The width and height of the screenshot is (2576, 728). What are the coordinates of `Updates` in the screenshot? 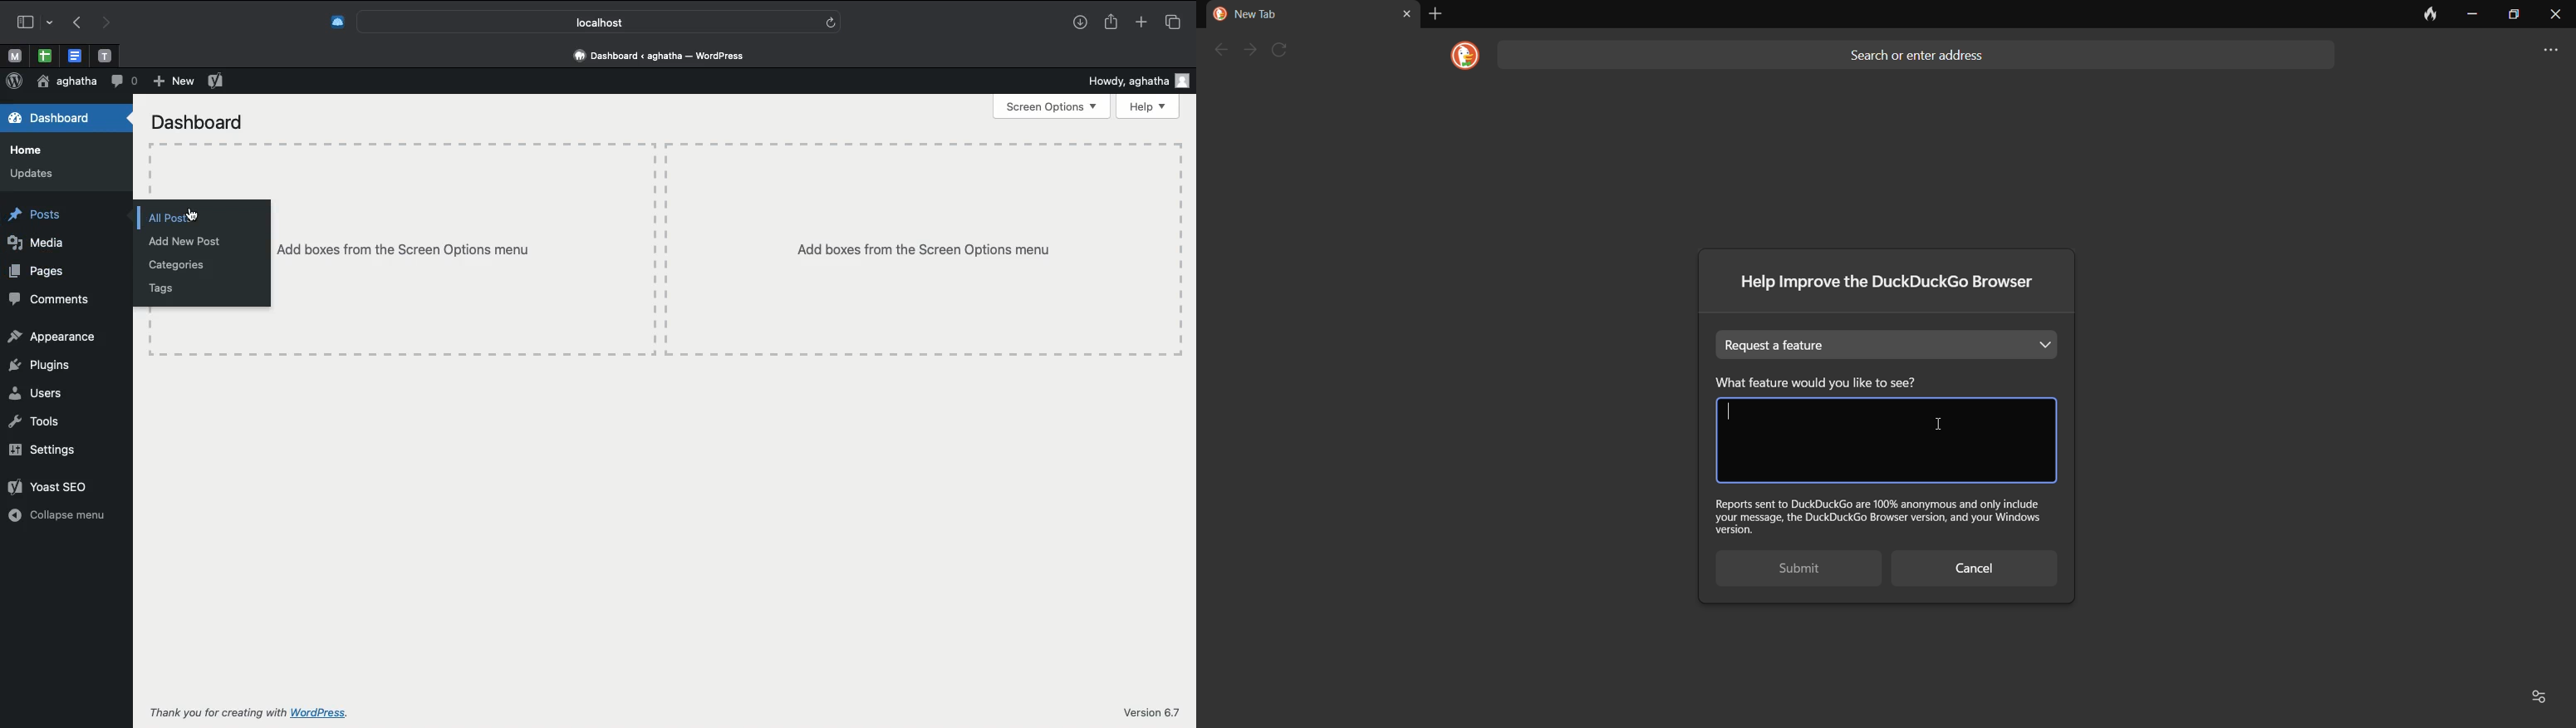 It's located at (30, 174).